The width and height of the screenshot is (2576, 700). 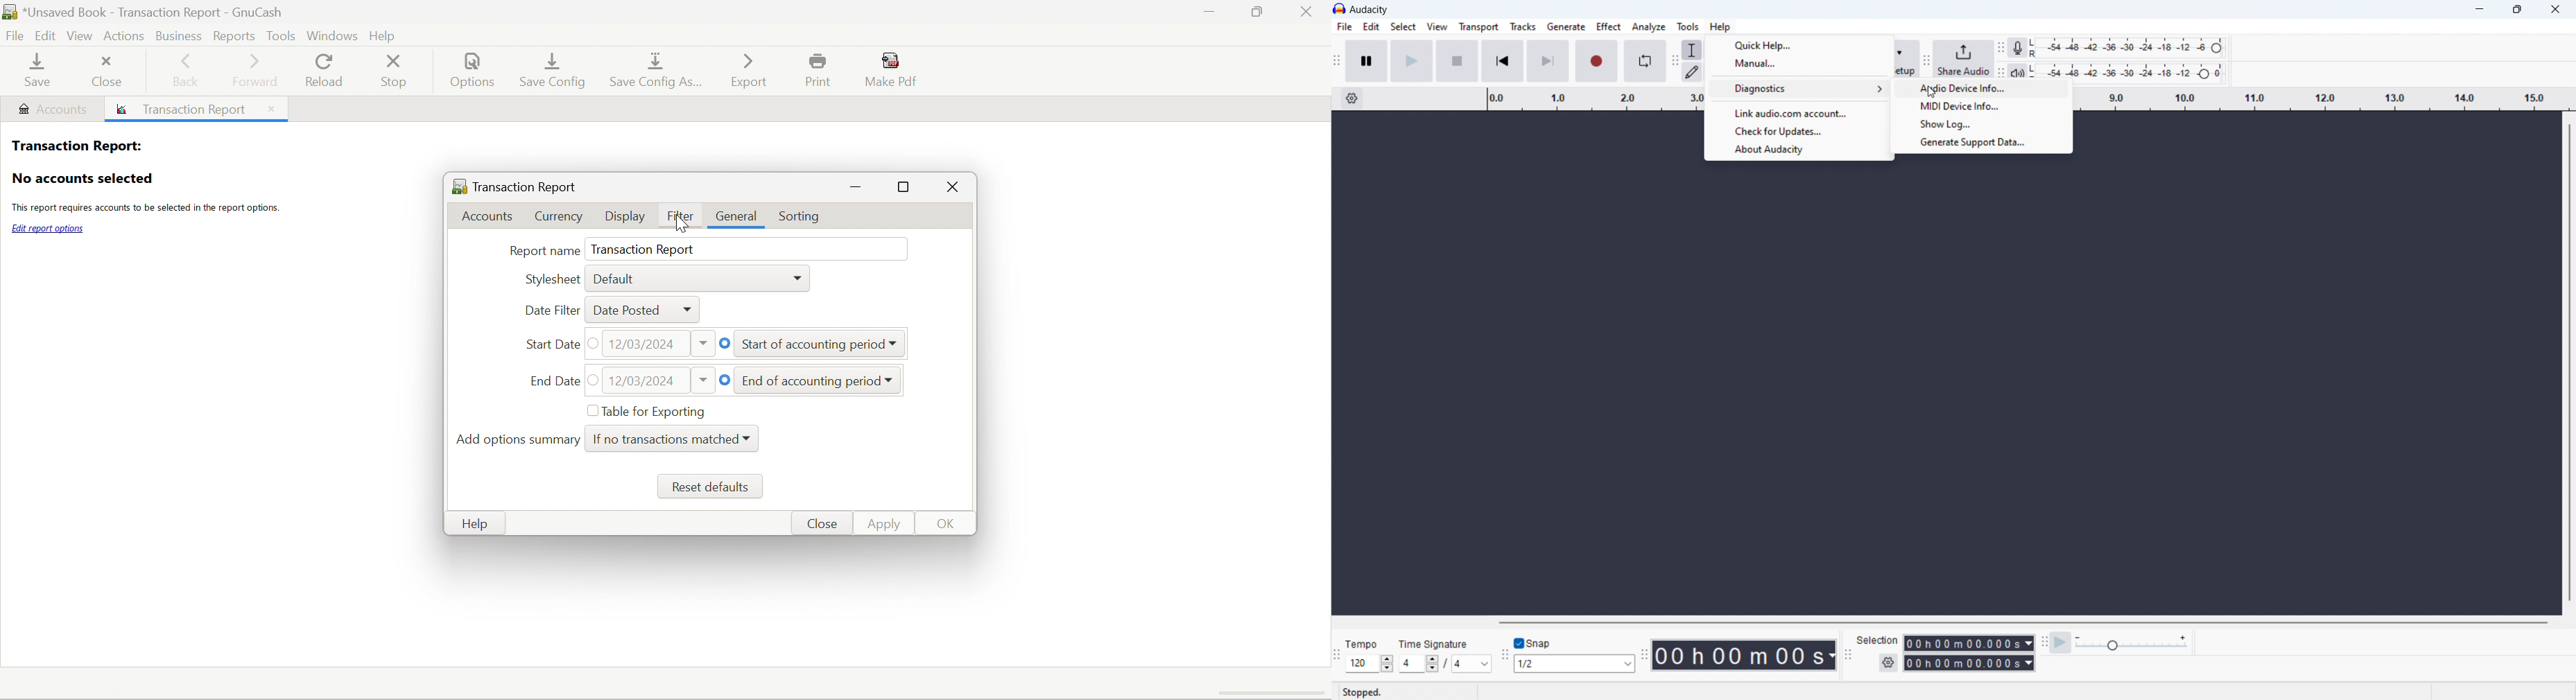 I want to click on playback level, so click(x=2128, y=68).